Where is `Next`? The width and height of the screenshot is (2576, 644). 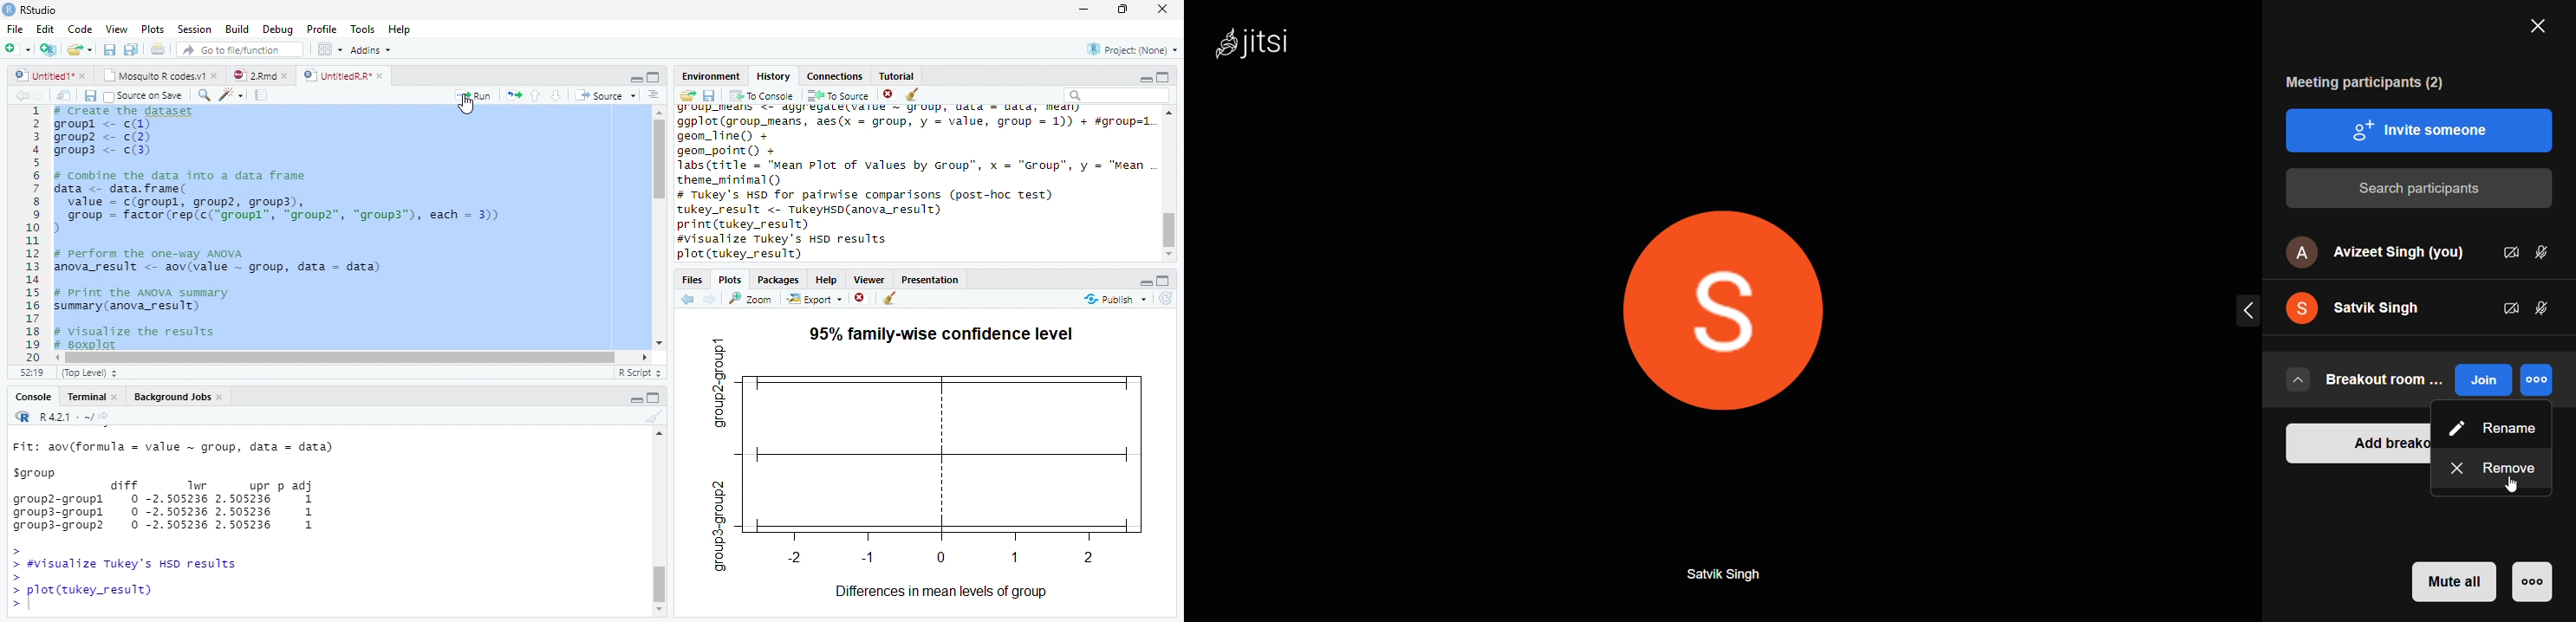
Next is located at coordinates (710, 300).